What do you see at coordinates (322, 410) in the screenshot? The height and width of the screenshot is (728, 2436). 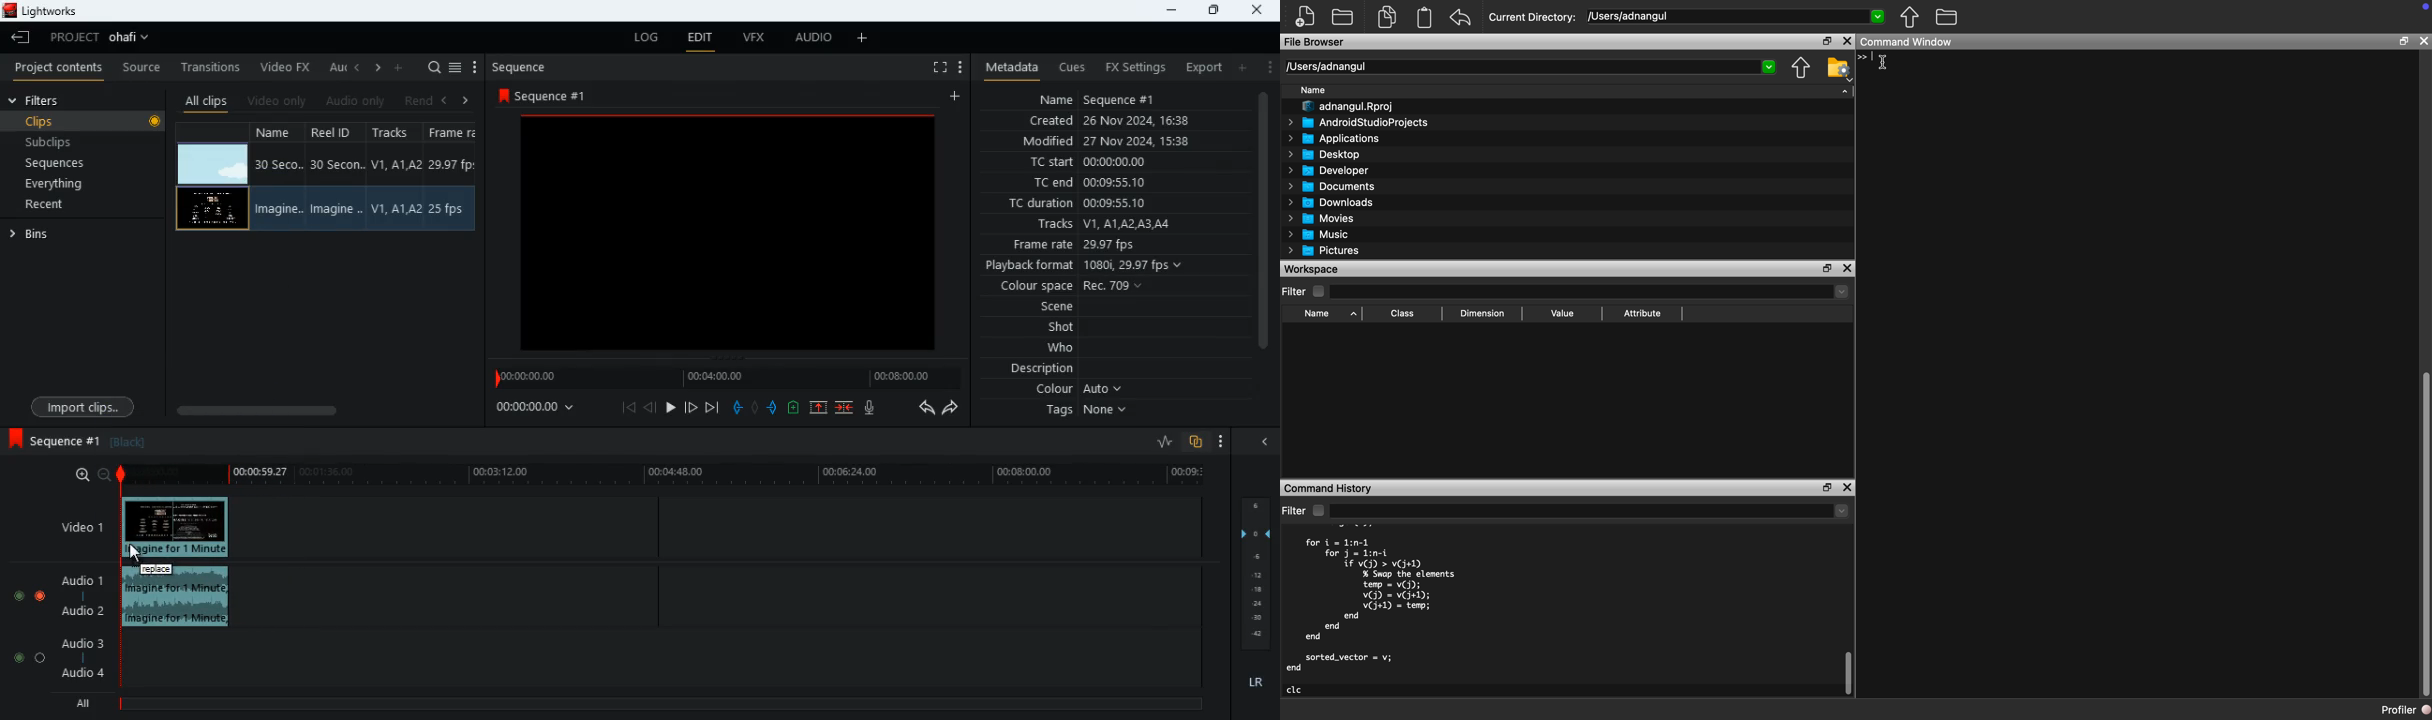 I see `scroll` at bounding box center [322, 410].